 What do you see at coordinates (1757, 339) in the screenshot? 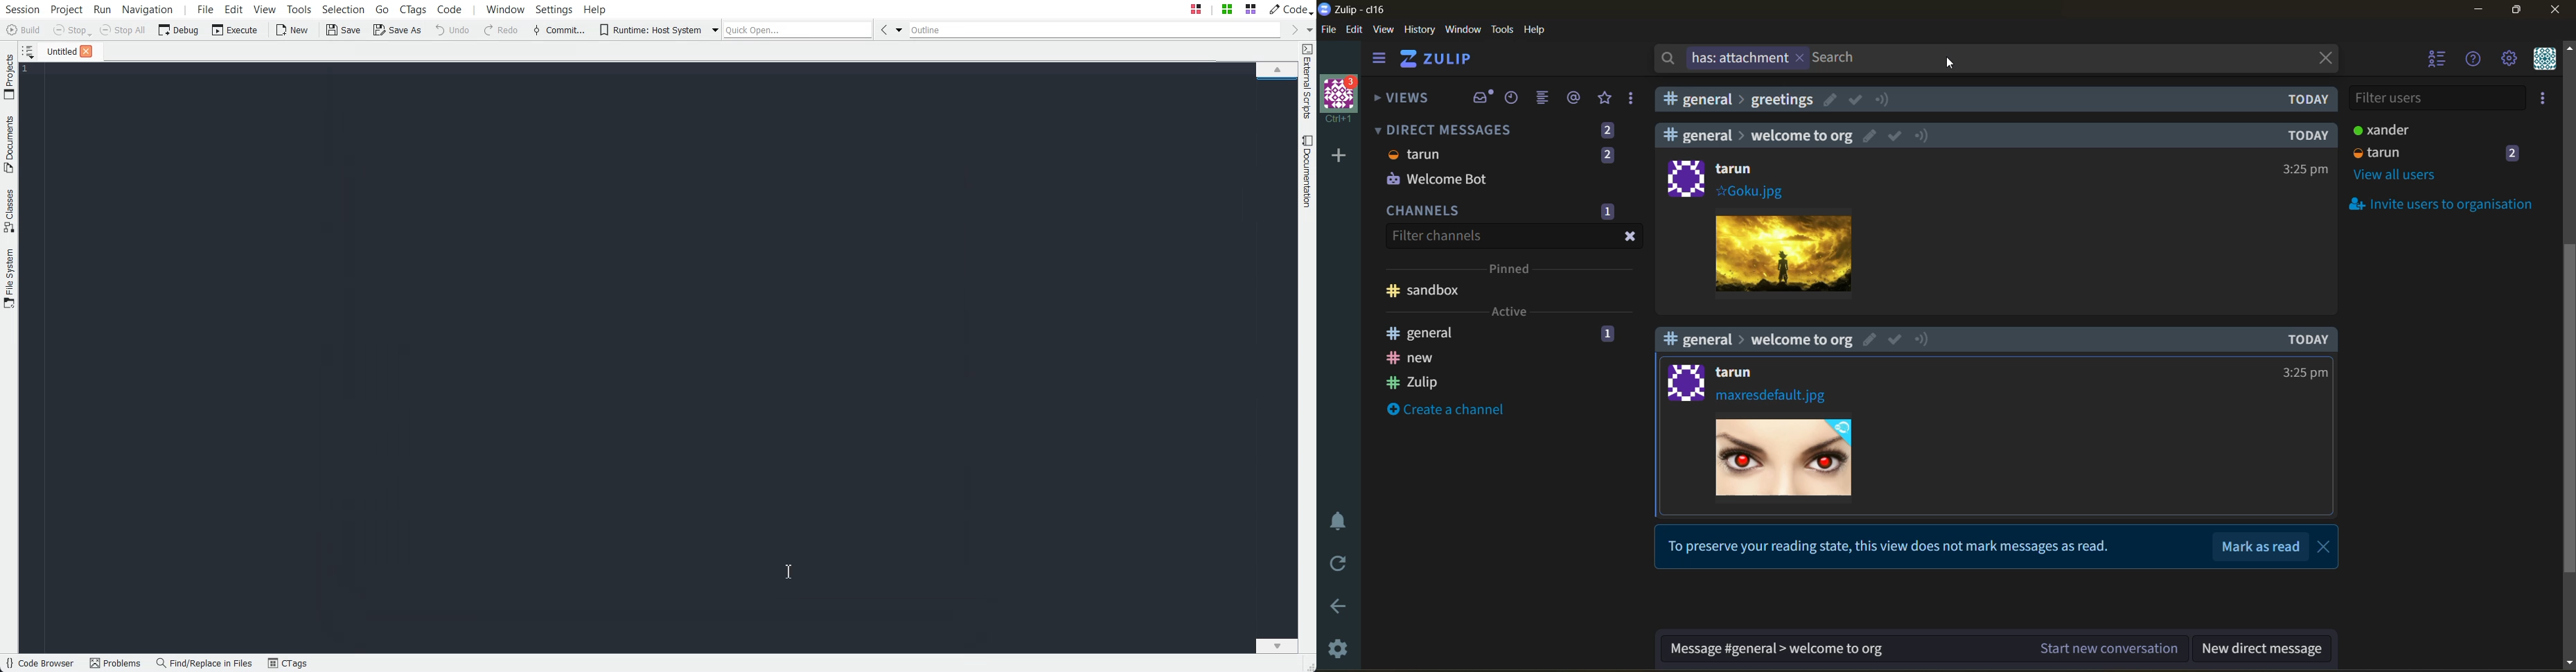
I see `# general > welcome to org` at bounding box center [1757, 339].